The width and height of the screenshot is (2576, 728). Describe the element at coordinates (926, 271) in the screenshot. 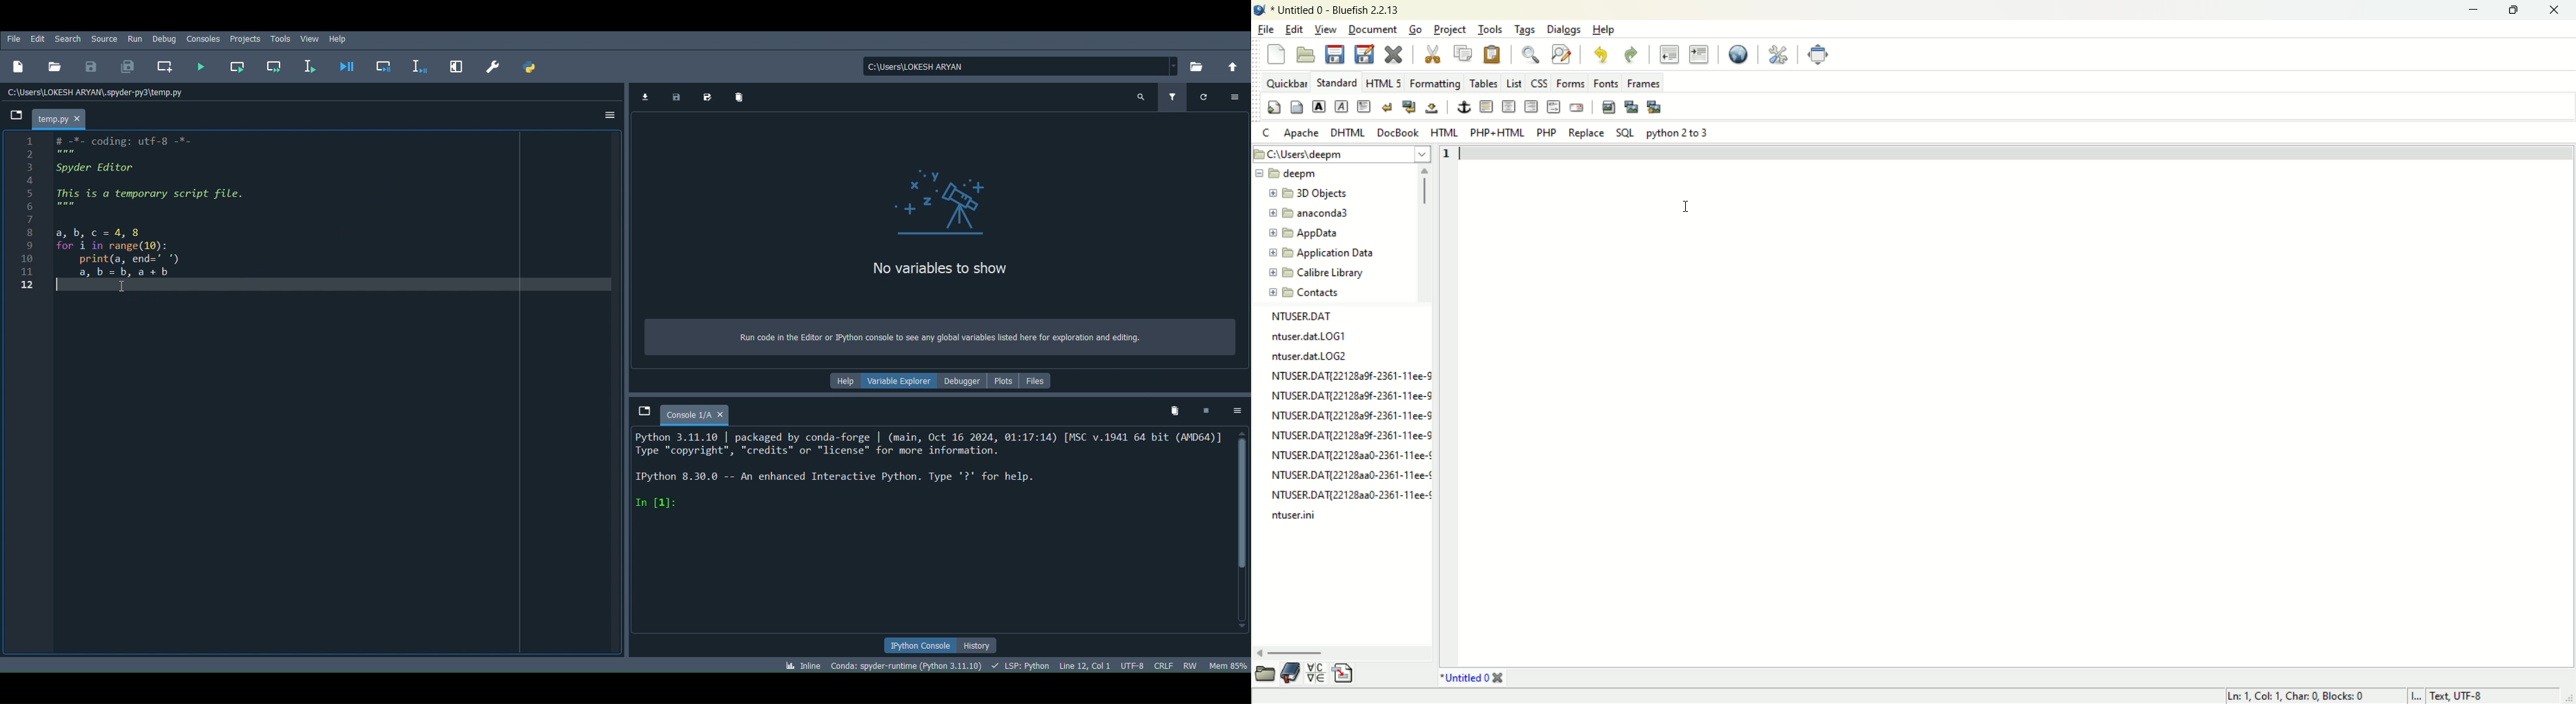

I see `no Variables to show` at that location.